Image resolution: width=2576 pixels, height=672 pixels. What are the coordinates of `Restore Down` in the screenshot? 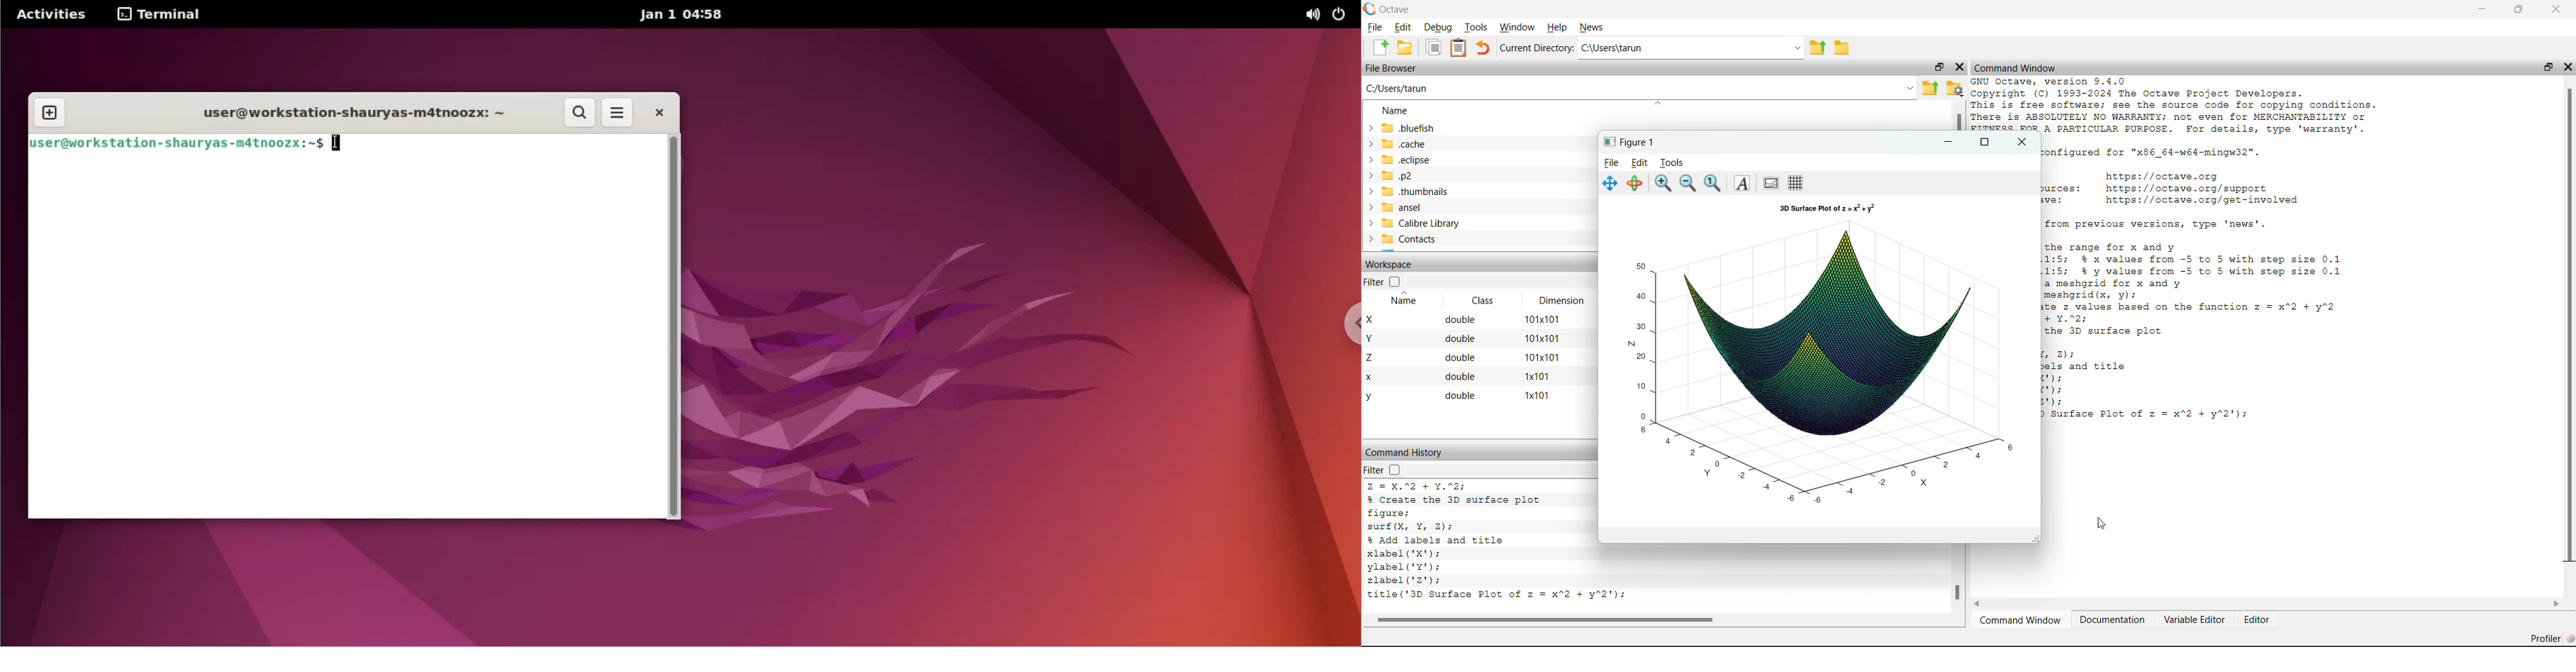 It's located at (2548, 67).